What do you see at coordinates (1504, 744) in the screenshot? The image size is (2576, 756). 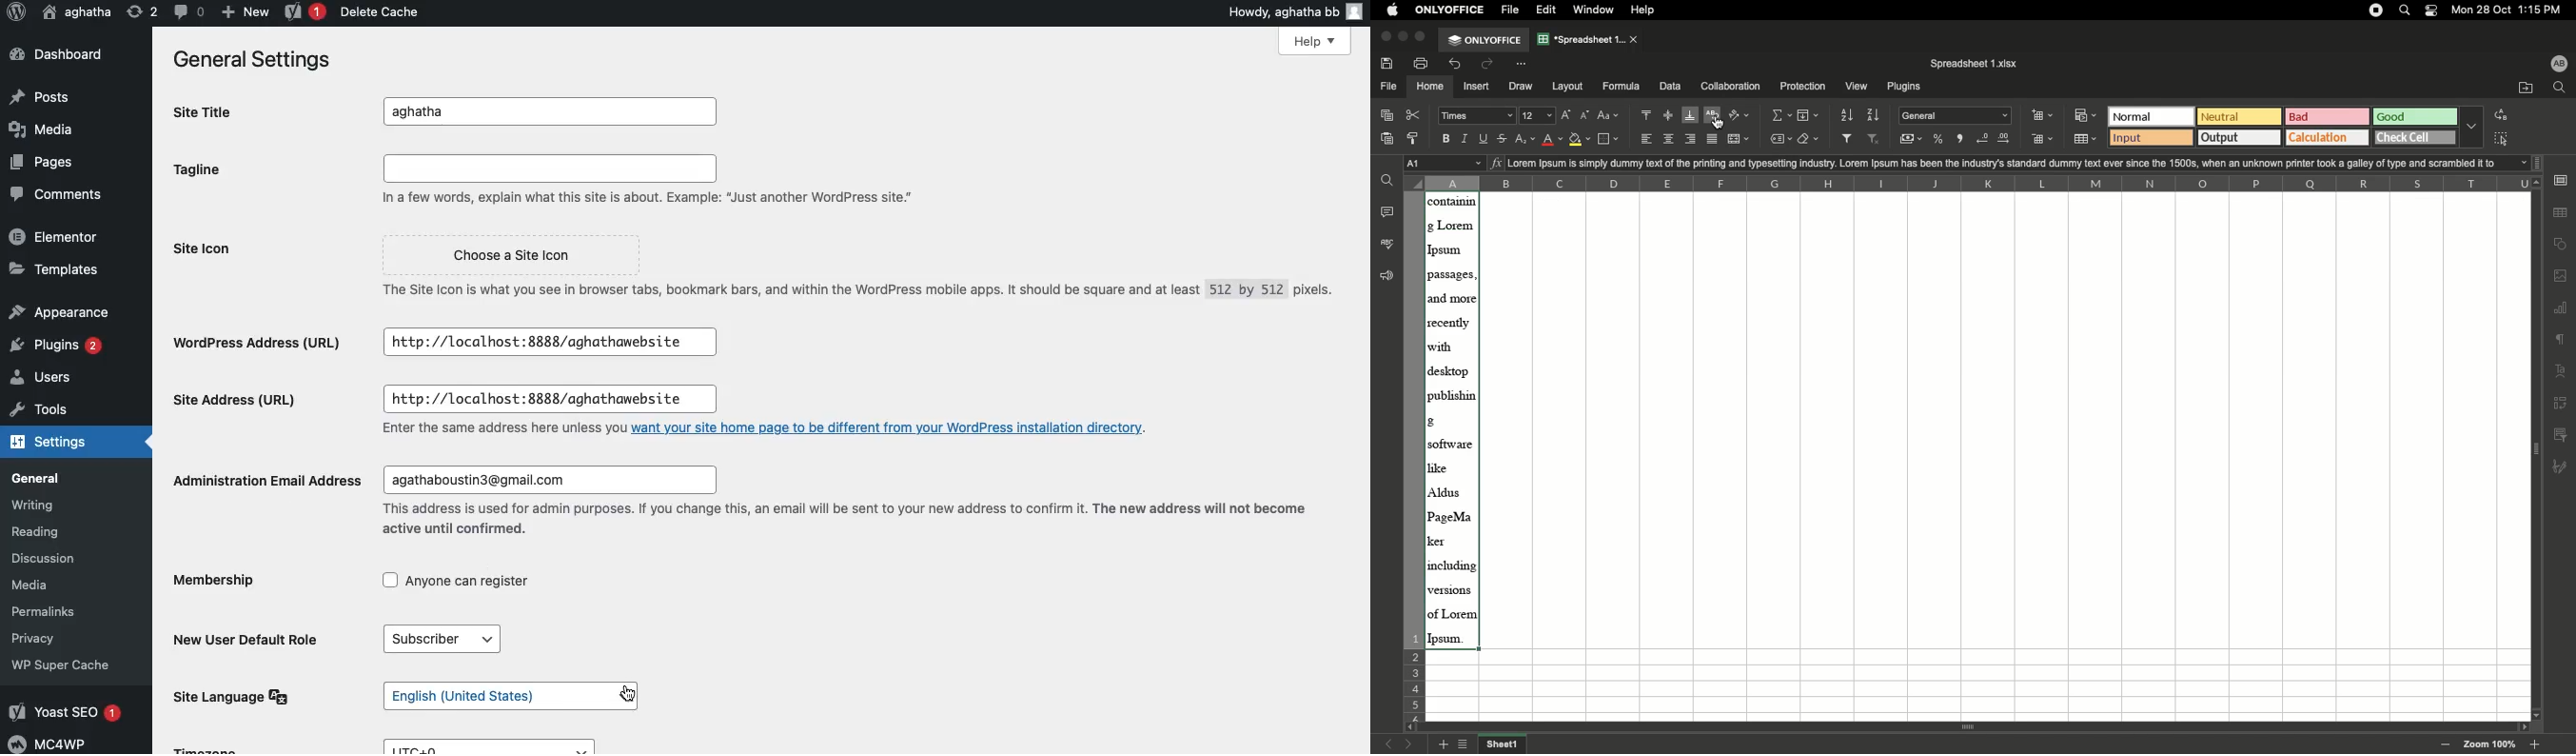 I see `Current sheet` at bounding box center [1504, 744].